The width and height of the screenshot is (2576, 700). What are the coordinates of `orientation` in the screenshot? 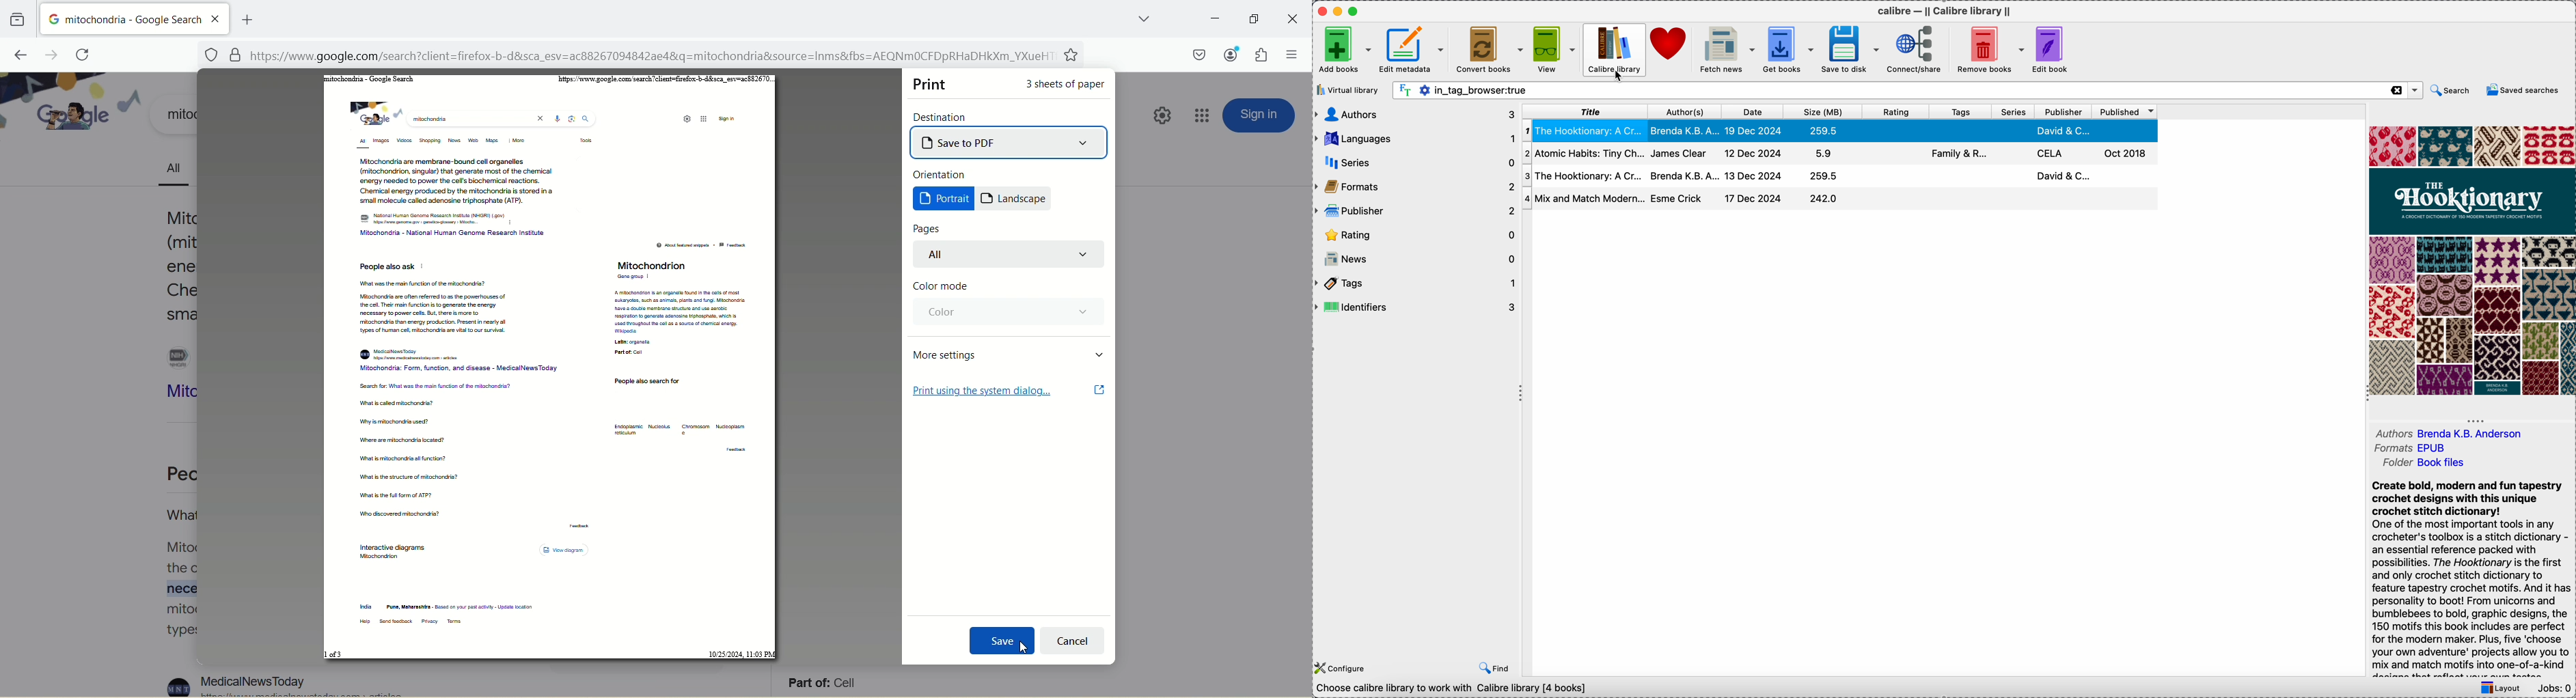 It's located at (942, 174).